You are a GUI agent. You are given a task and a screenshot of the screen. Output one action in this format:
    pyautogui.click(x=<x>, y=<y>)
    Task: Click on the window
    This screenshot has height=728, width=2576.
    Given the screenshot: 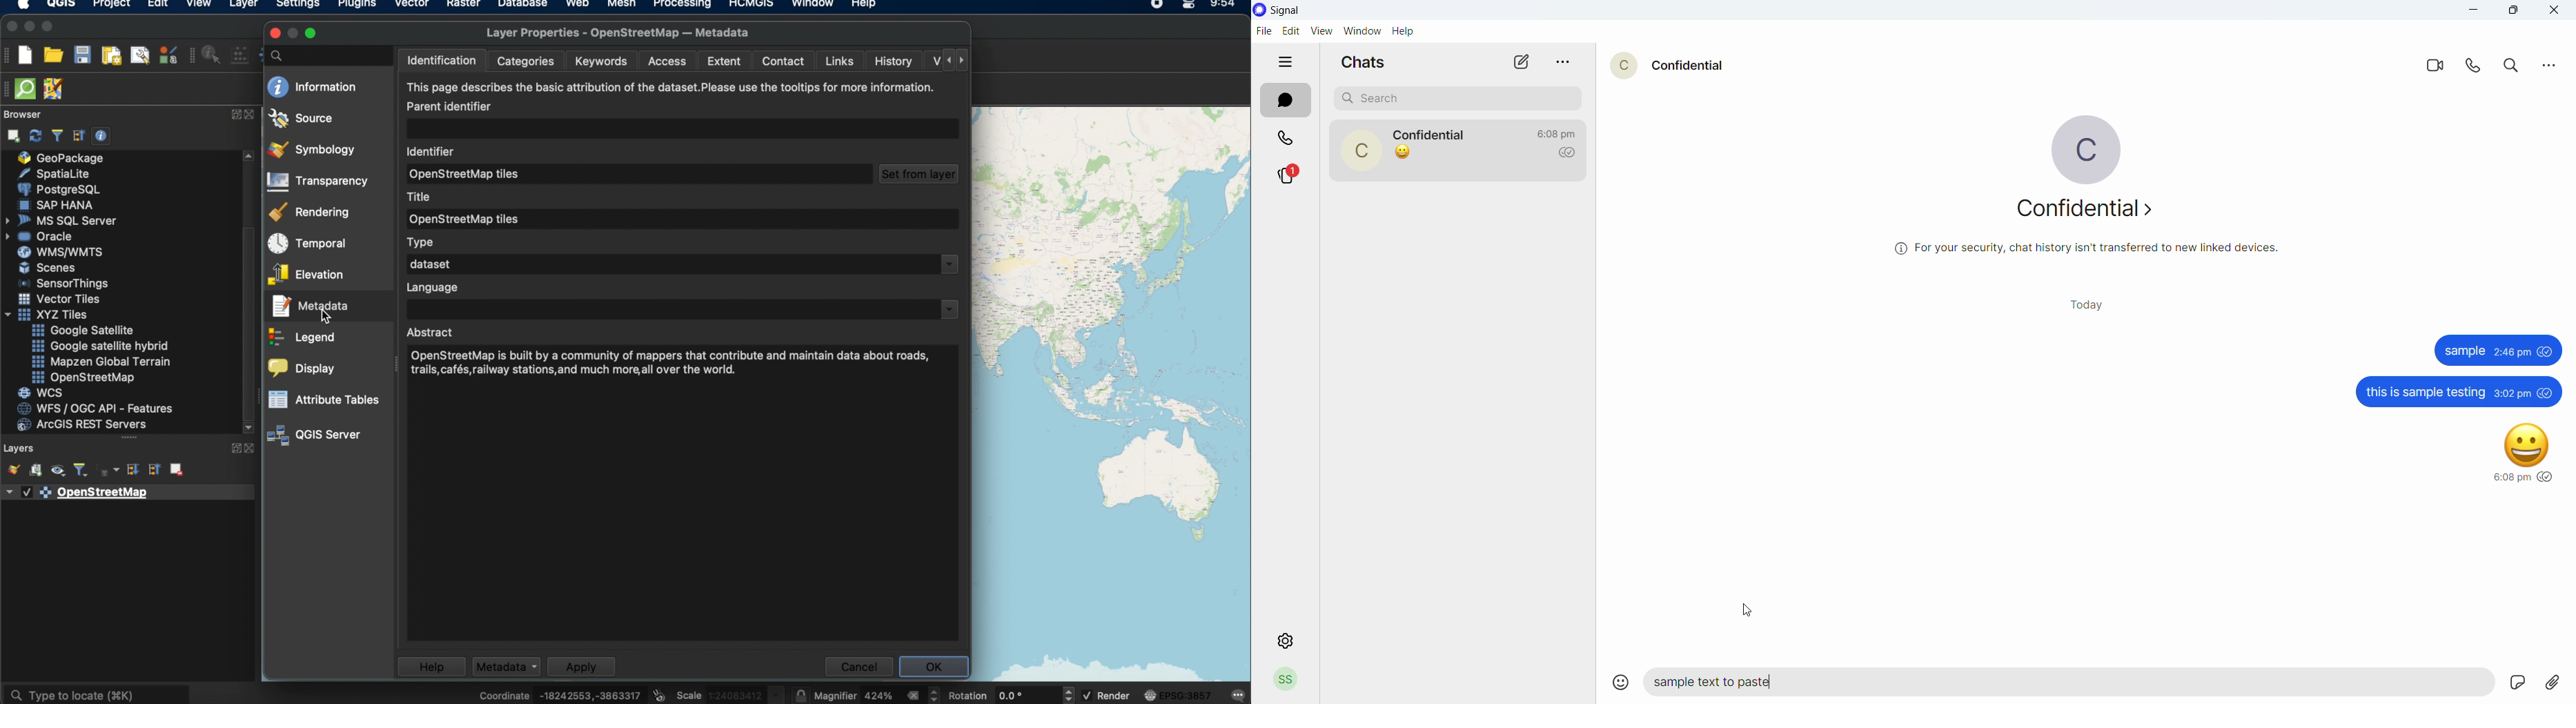 What is the action you would take?
    pyautogui.click(x=1364, y=31)
    